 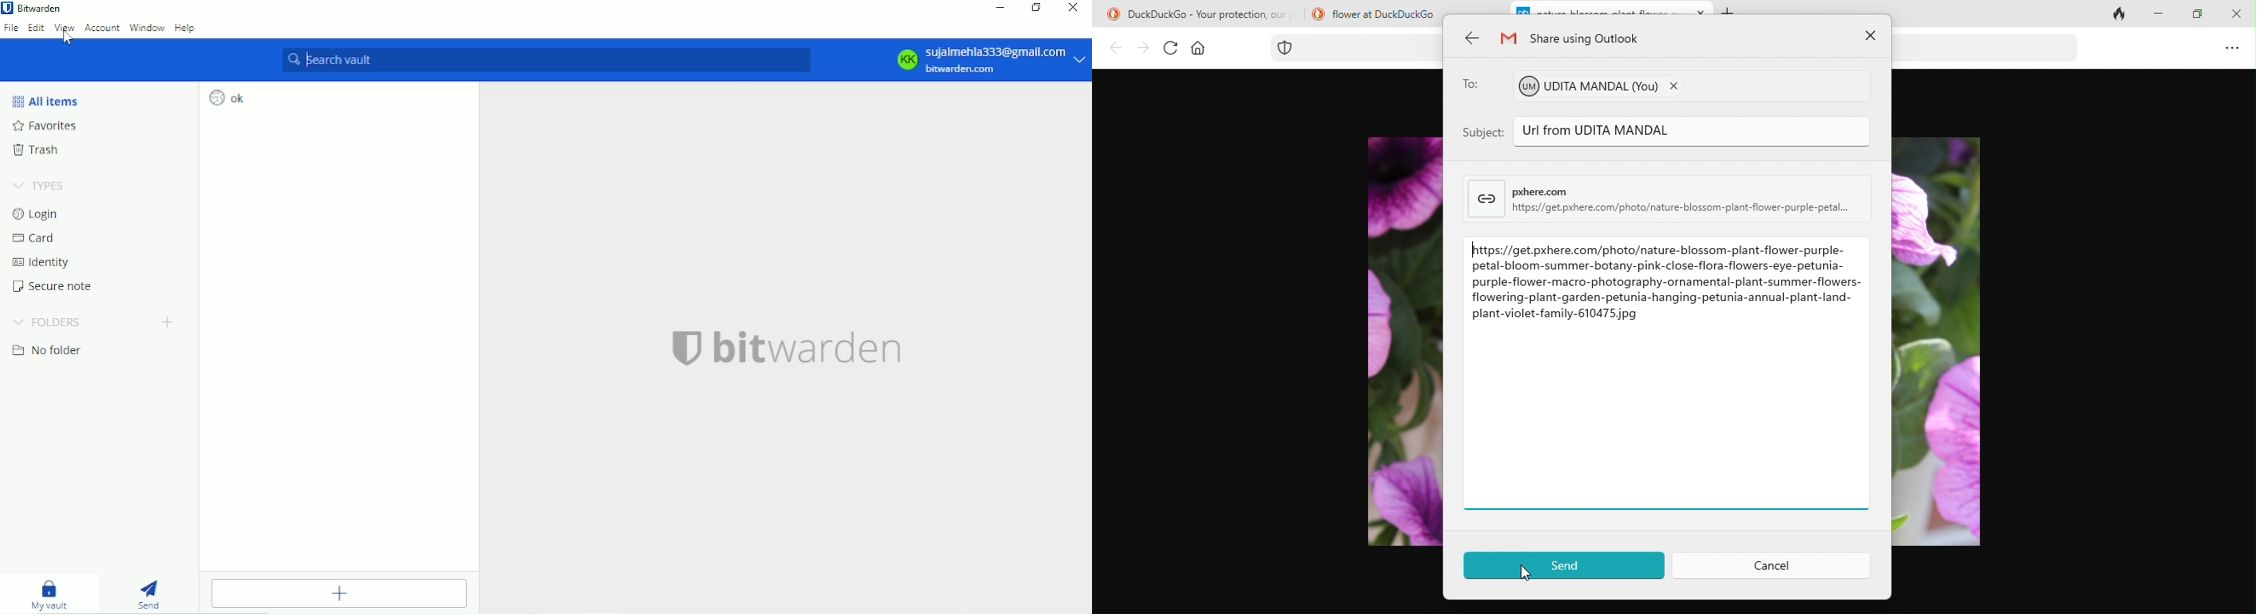 What do you see at coordinates (1560, 564) in the screenshot?
I see `send` at bounding box center [1560, 564].